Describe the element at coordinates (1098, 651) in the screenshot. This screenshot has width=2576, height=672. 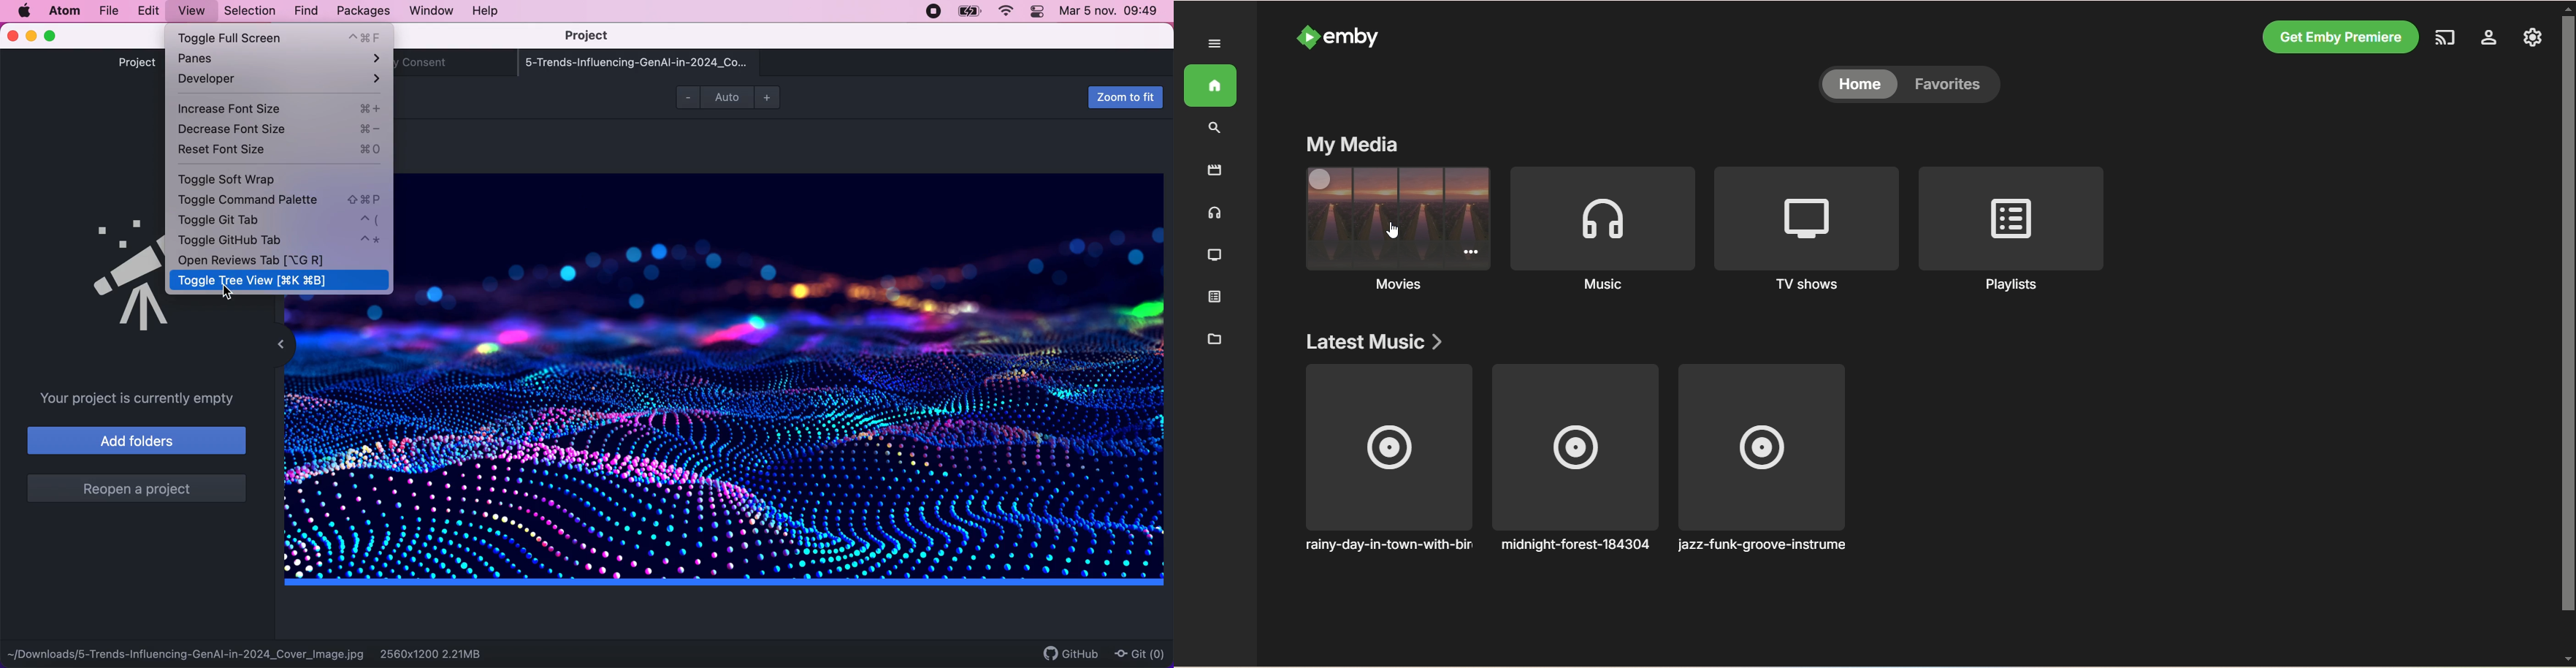
I see `github git (0)` at that location.